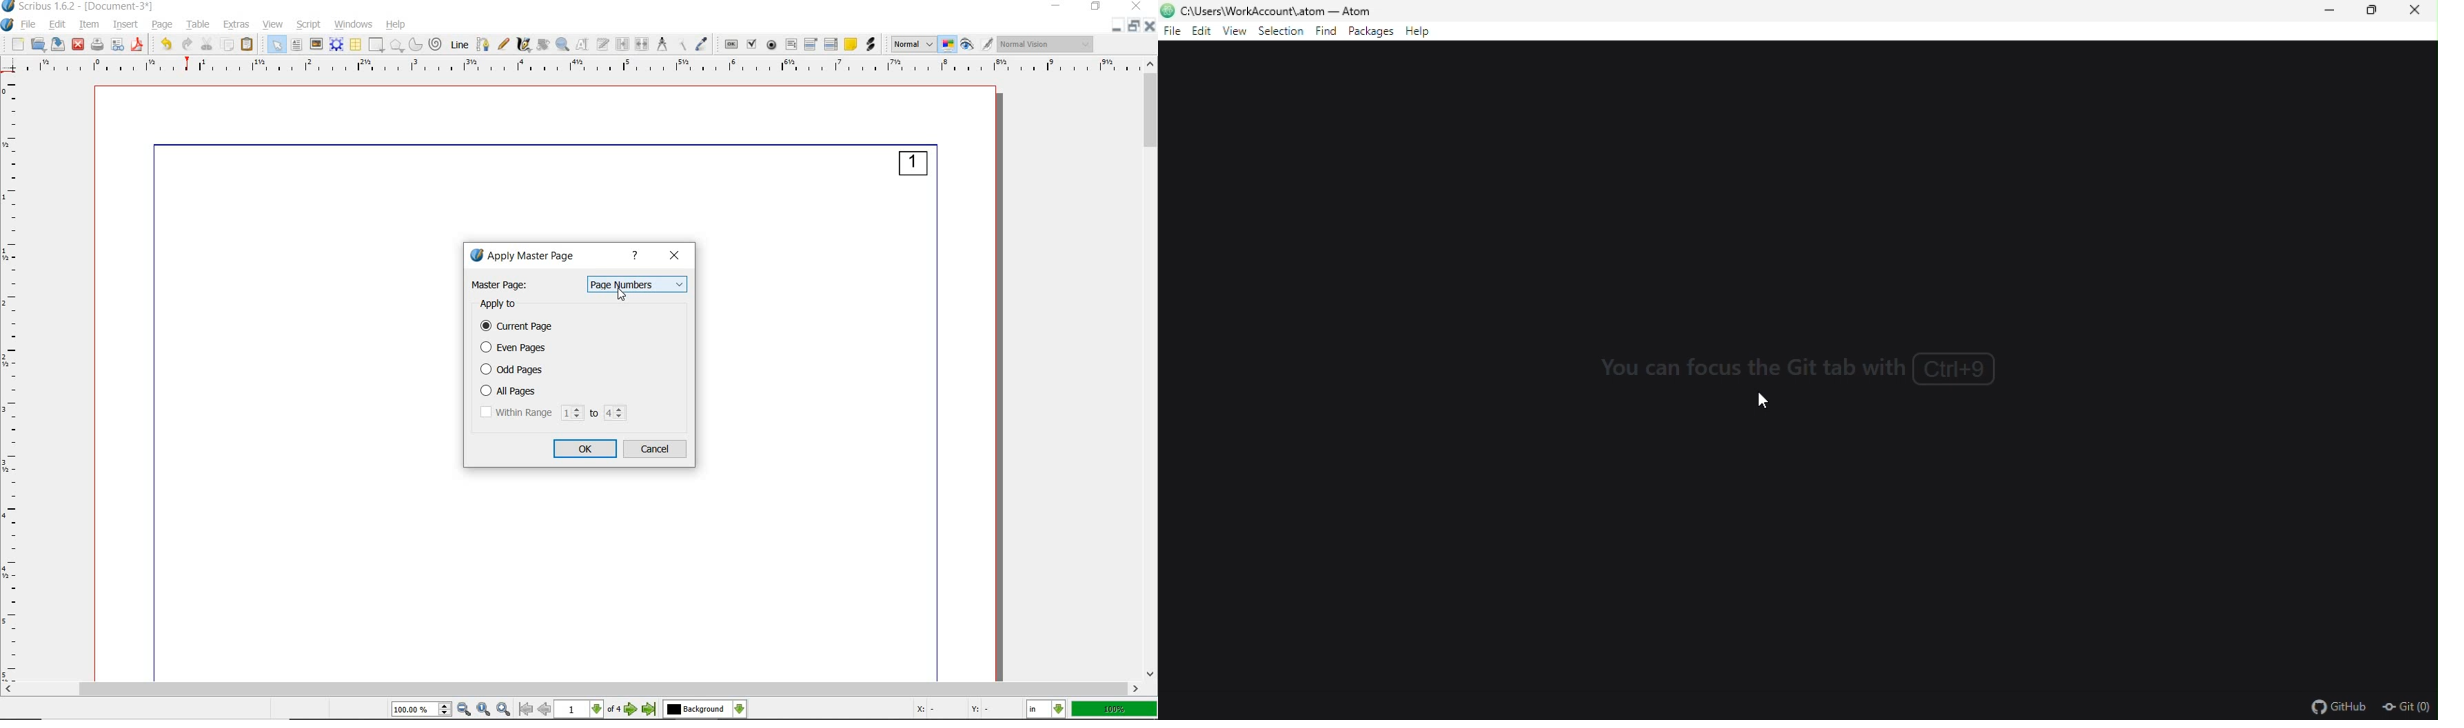 The height and width of the screenshot is (728, 2464). Describe the element at coordinates (1137, 7) in the screenshot. I see `close` at that location.